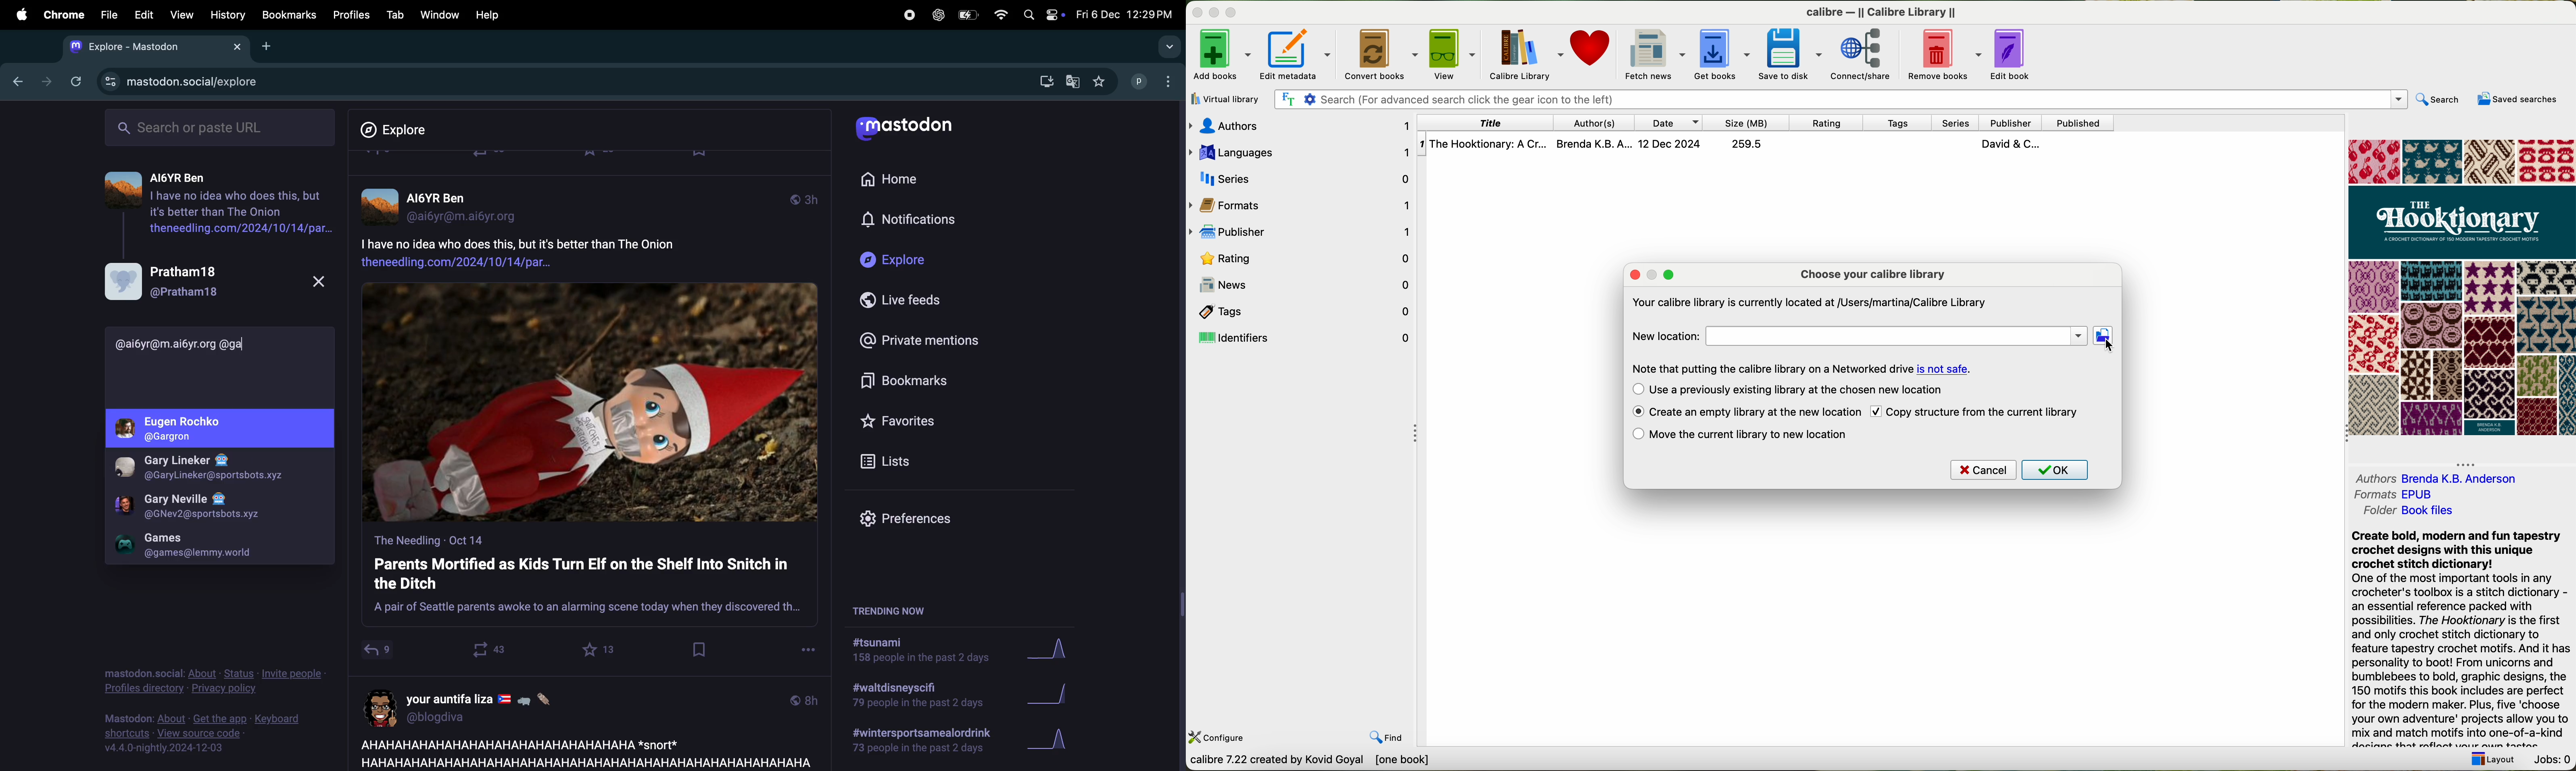  Describe the element at coordinates (1386, 737) in the screenshot. I see `find` at that location.